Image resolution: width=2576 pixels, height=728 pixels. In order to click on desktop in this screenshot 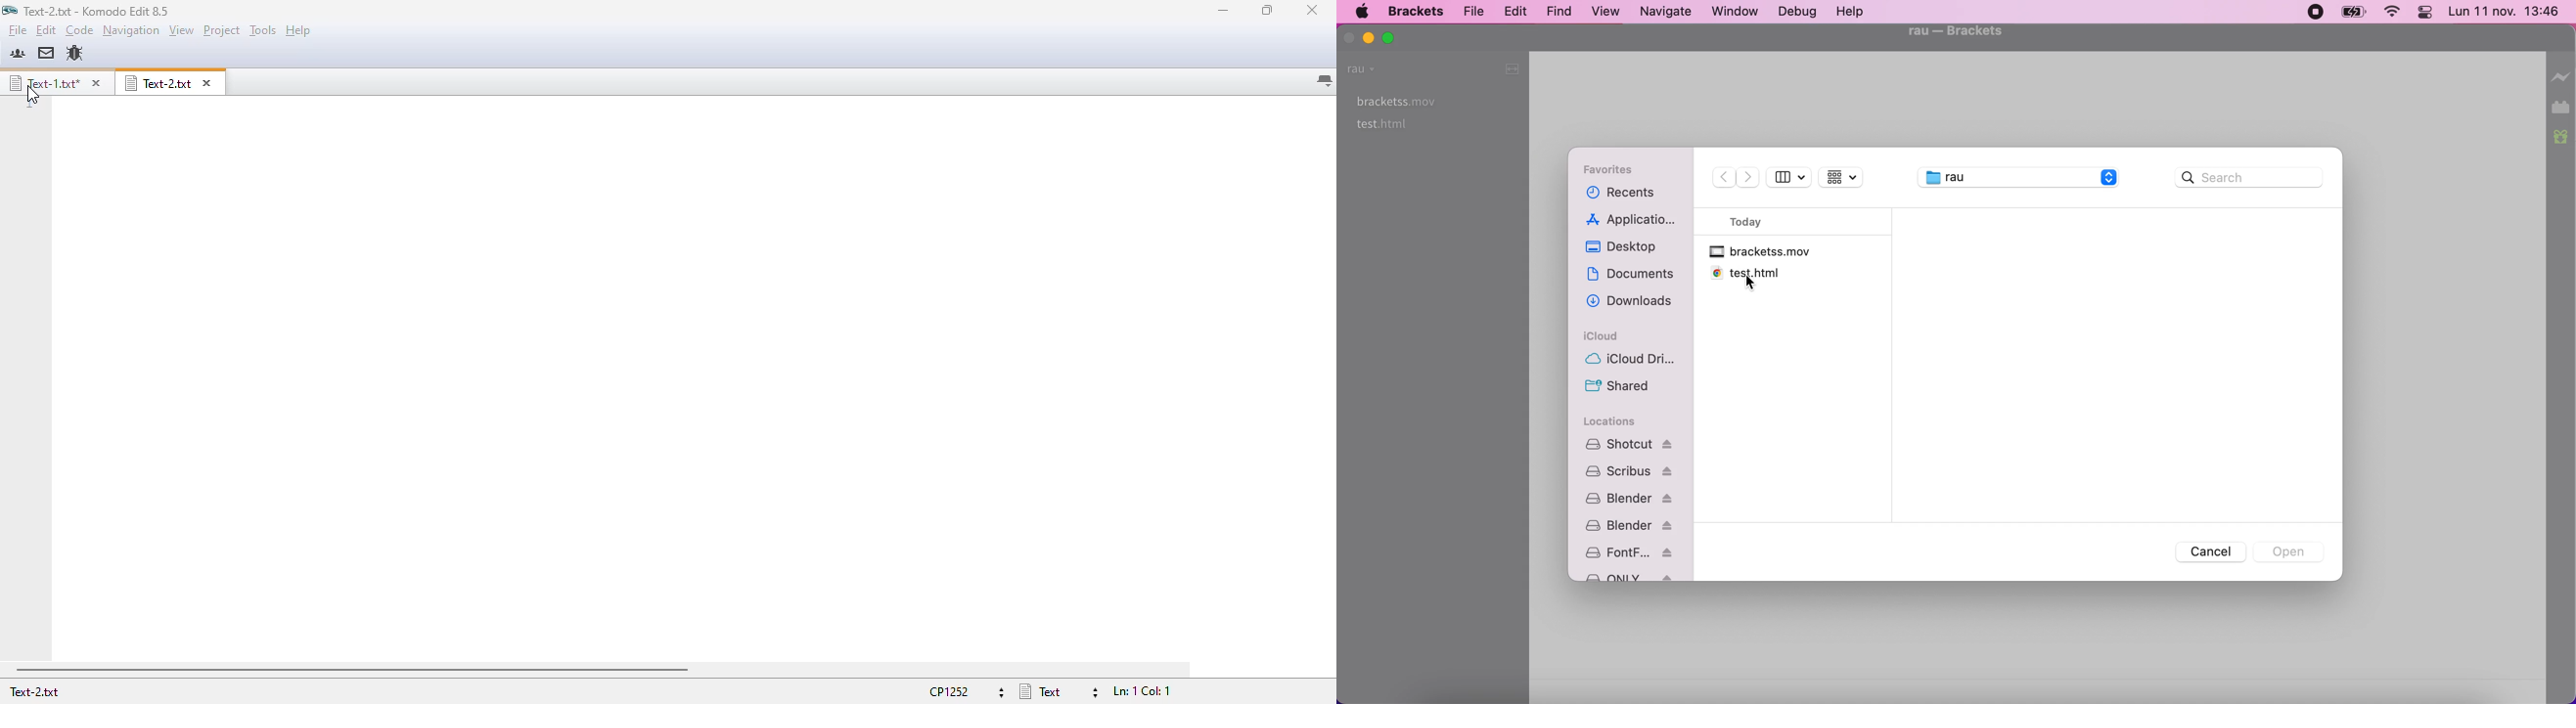, I will do `click(1630, 247)`.